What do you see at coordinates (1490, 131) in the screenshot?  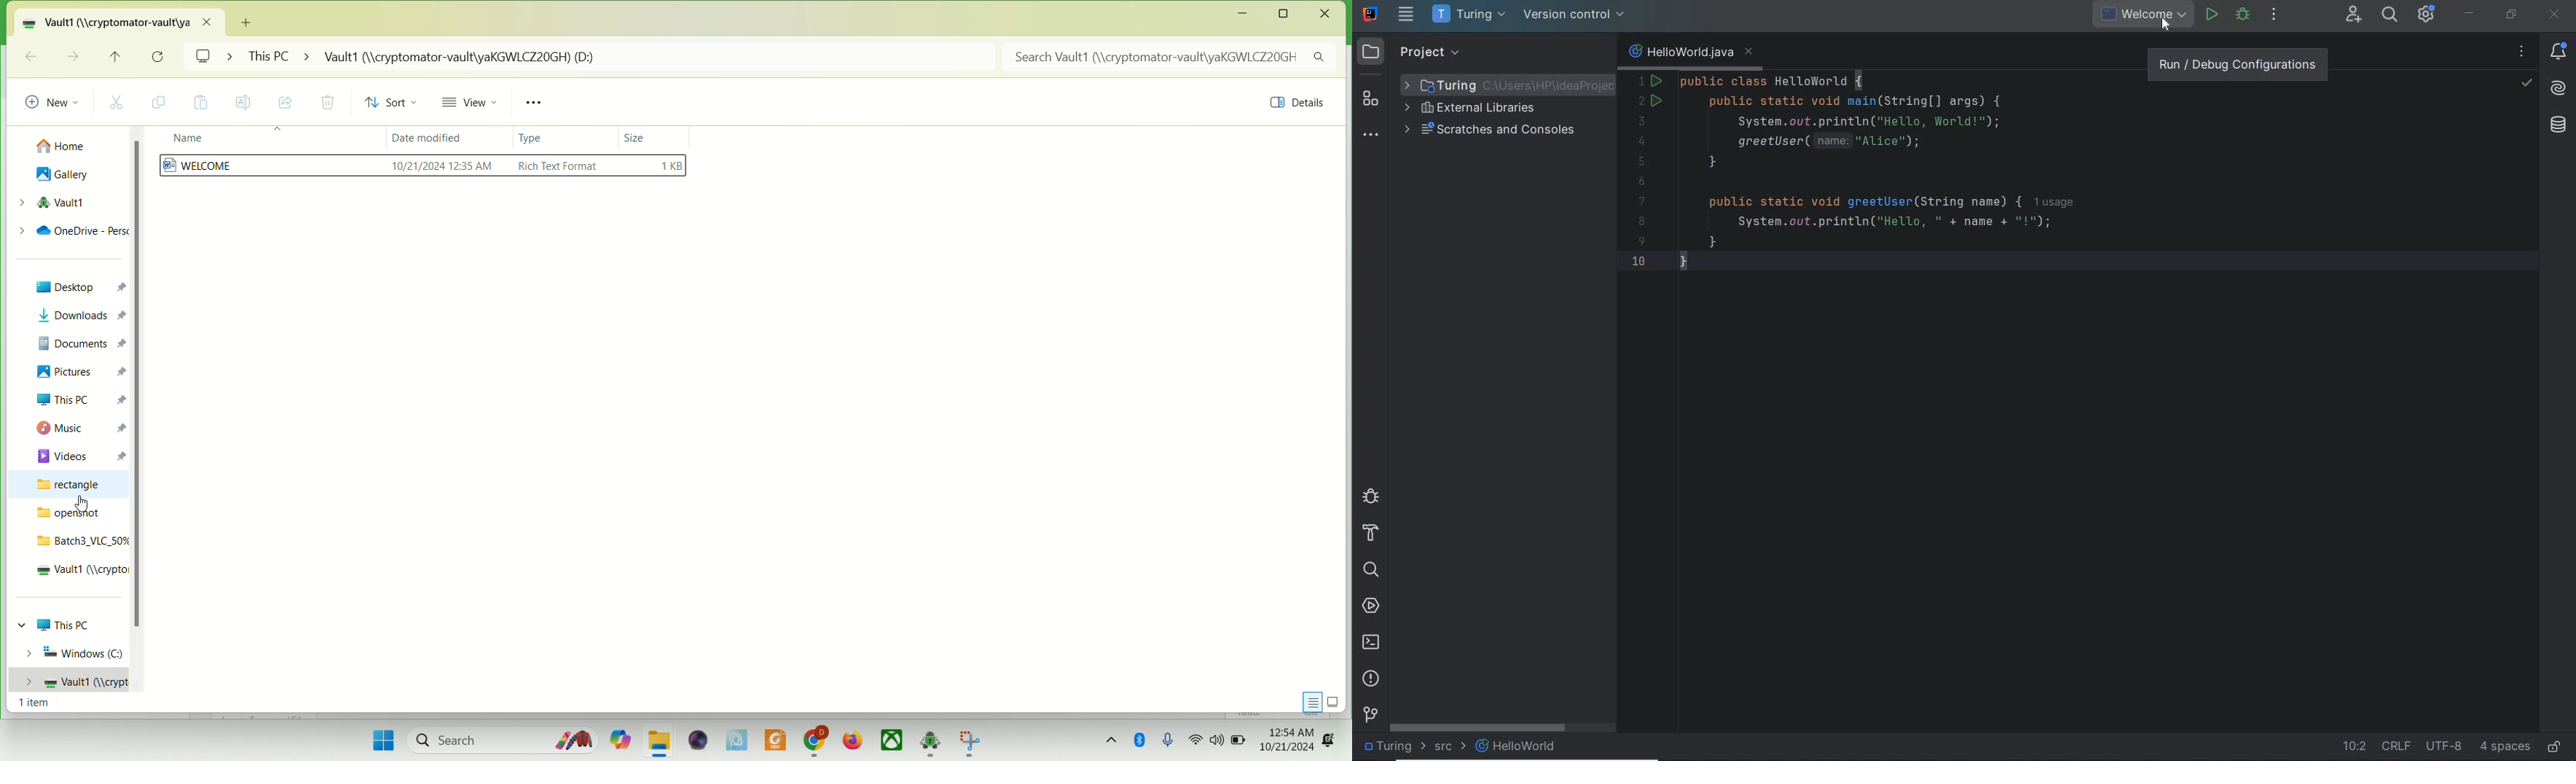 I see `scratches and consoles` at bounding box center [1490, 131].